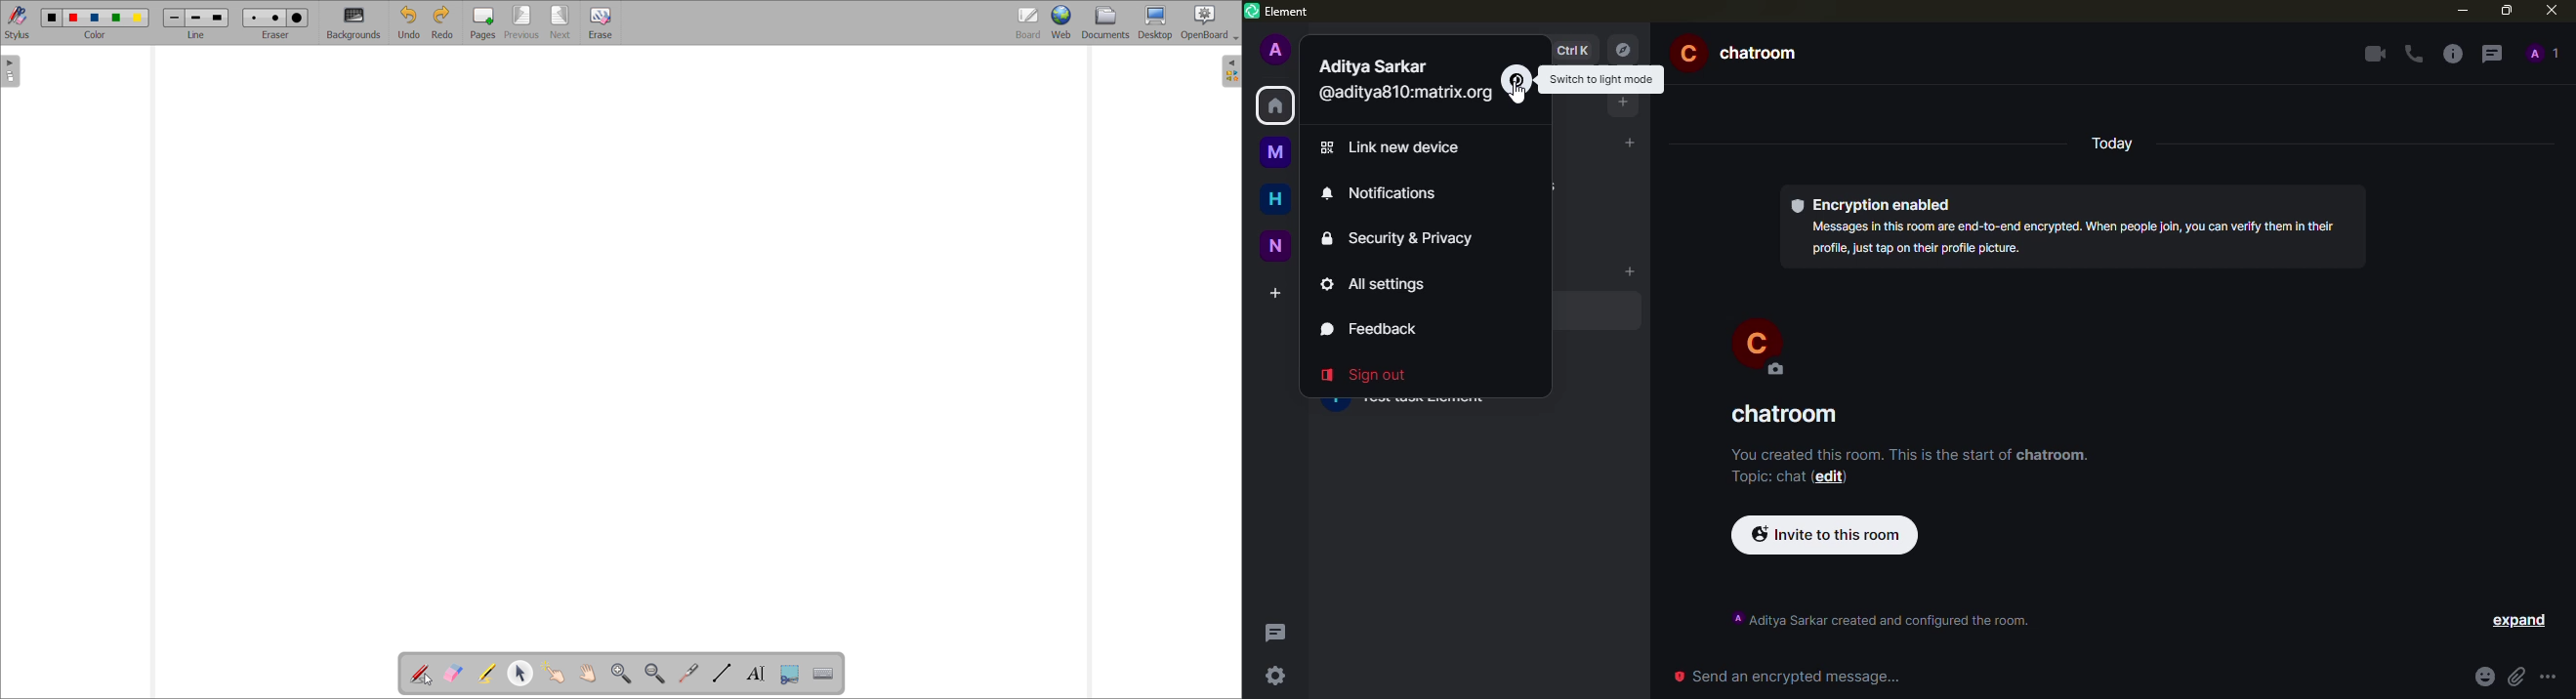 The image size is (2576, 700). What do you see at coordinates (1394, 147) in the screenshot?
I see `link new device` at bounding box center [1394, 147].